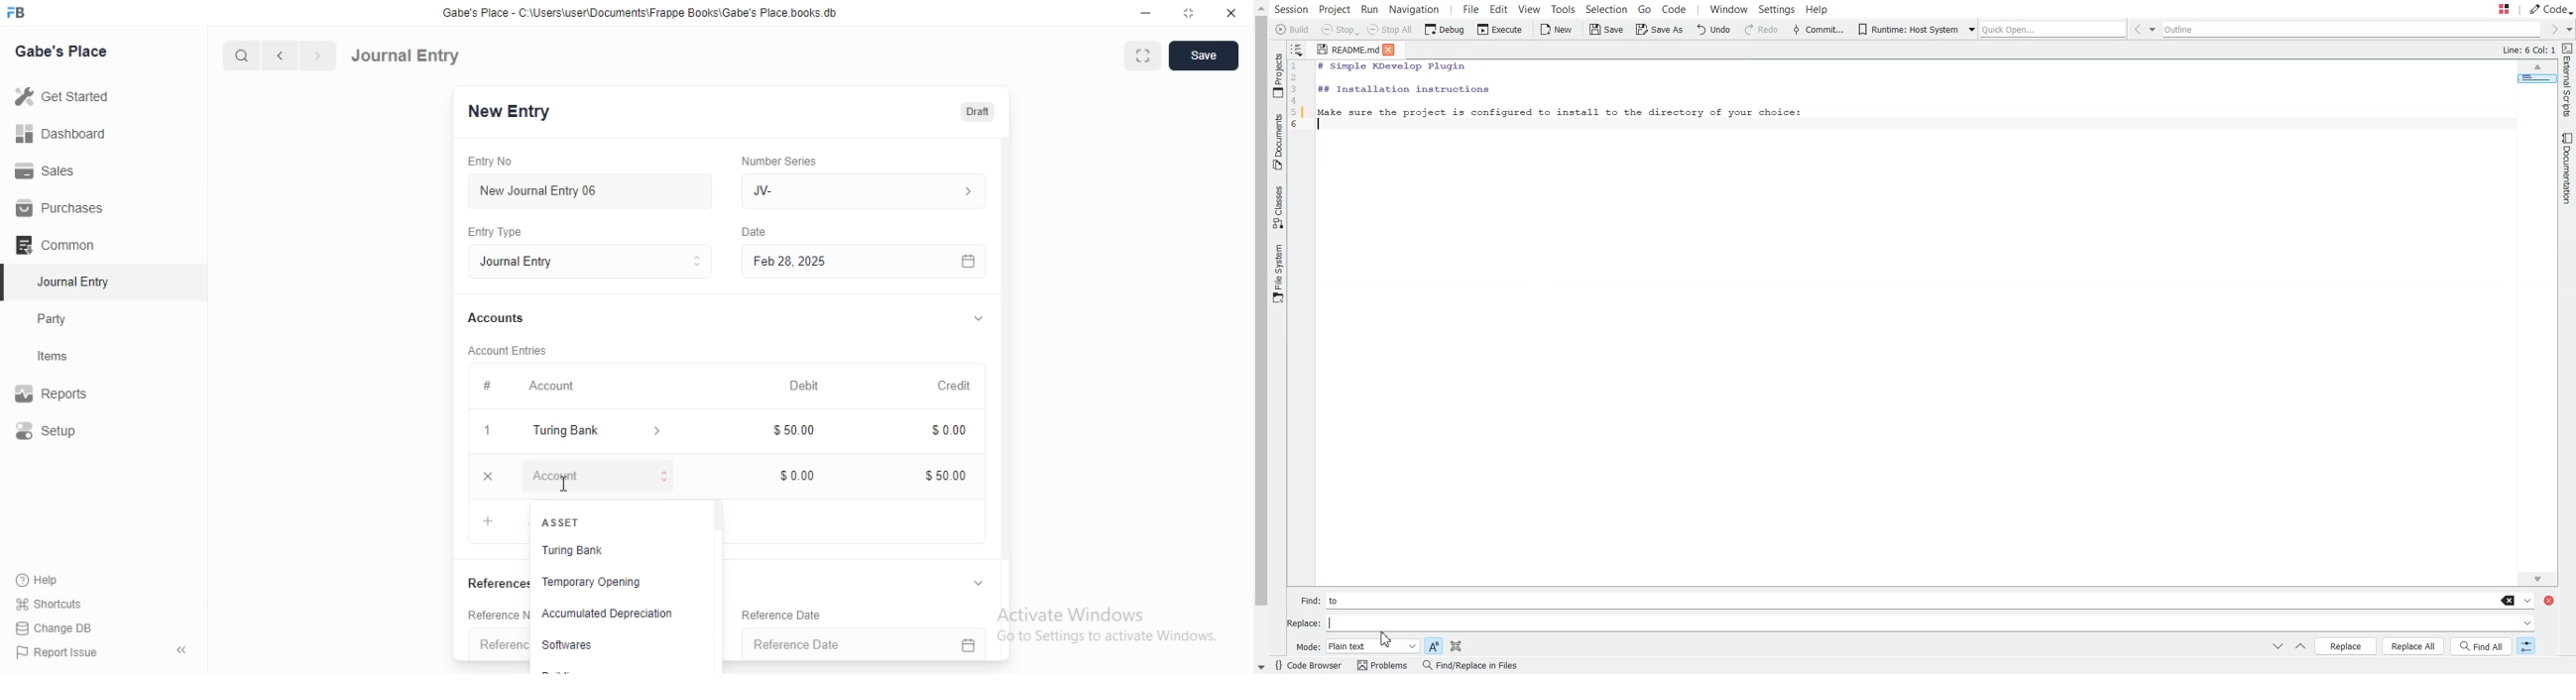 The width and height of the screenshot is (2576, 700). What do you see at coordinates (1261, 669) in the screenshot?
I see `move down` at bounding box center [1261, 669].